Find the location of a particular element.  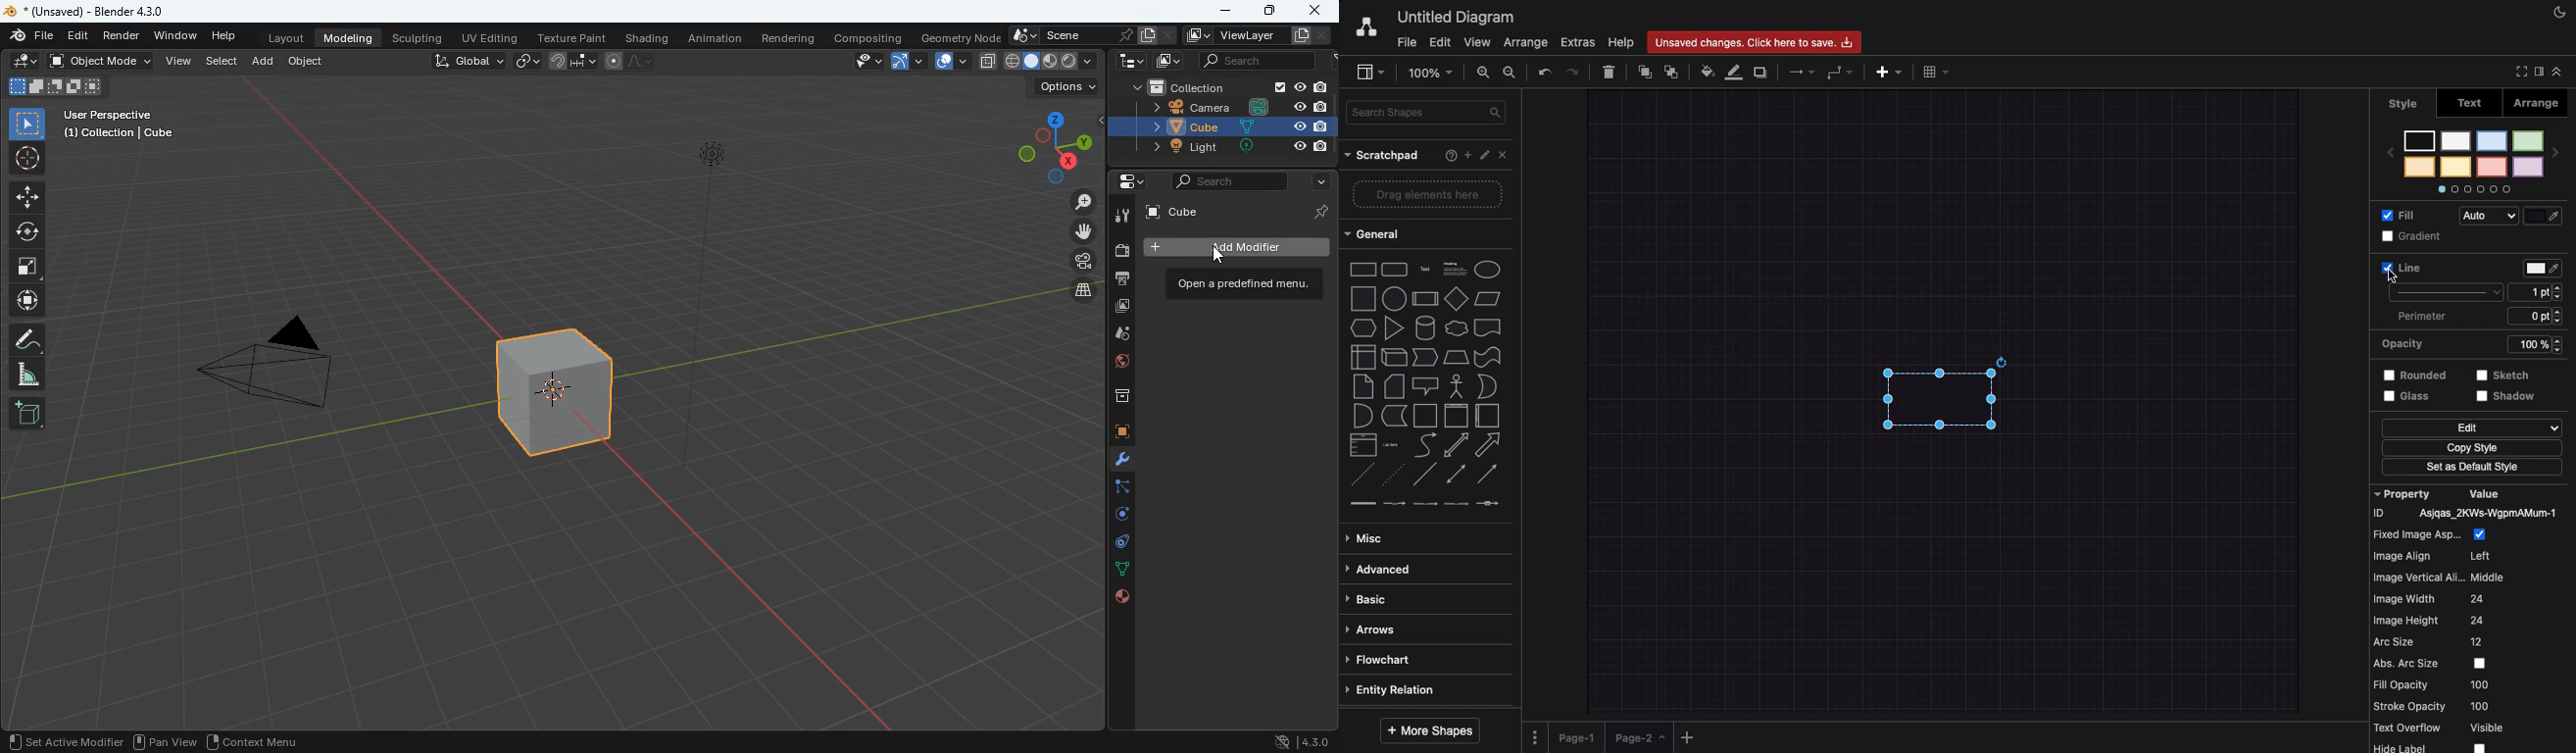

search is located at coordinates (1248, 61).